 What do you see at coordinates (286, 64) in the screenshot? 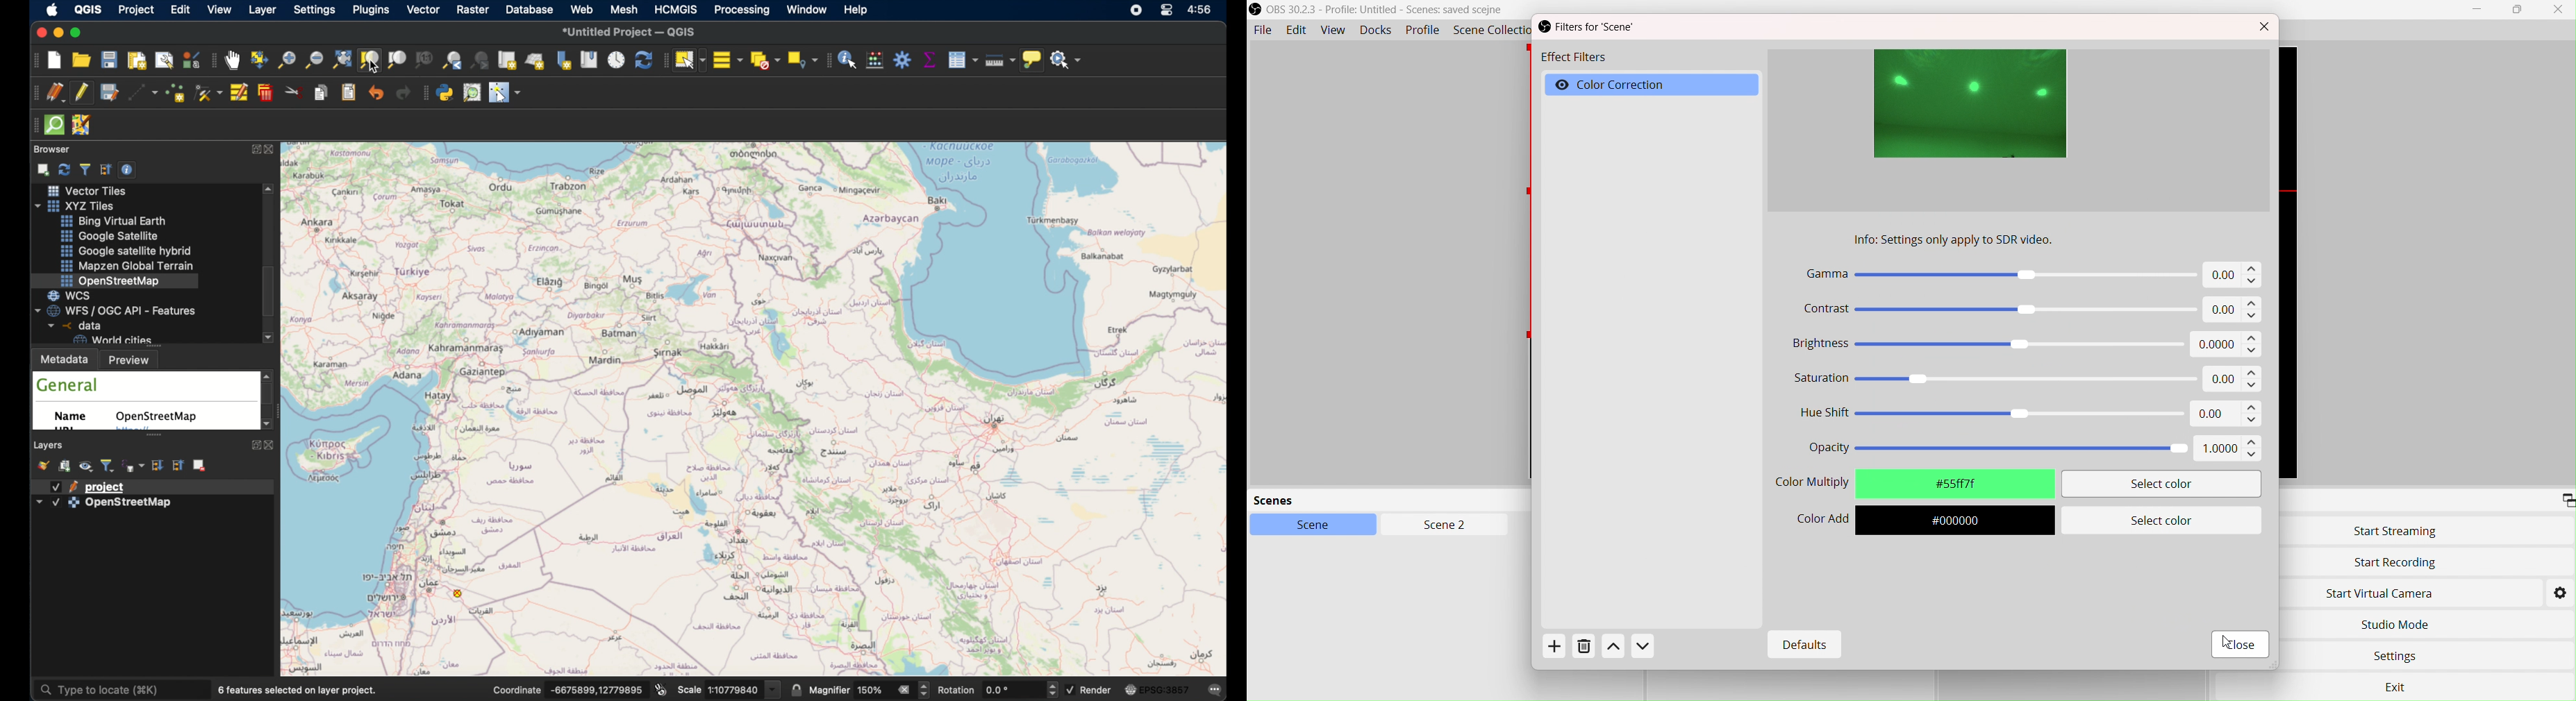
I see `zoom in` at bounding box center [286, 64].